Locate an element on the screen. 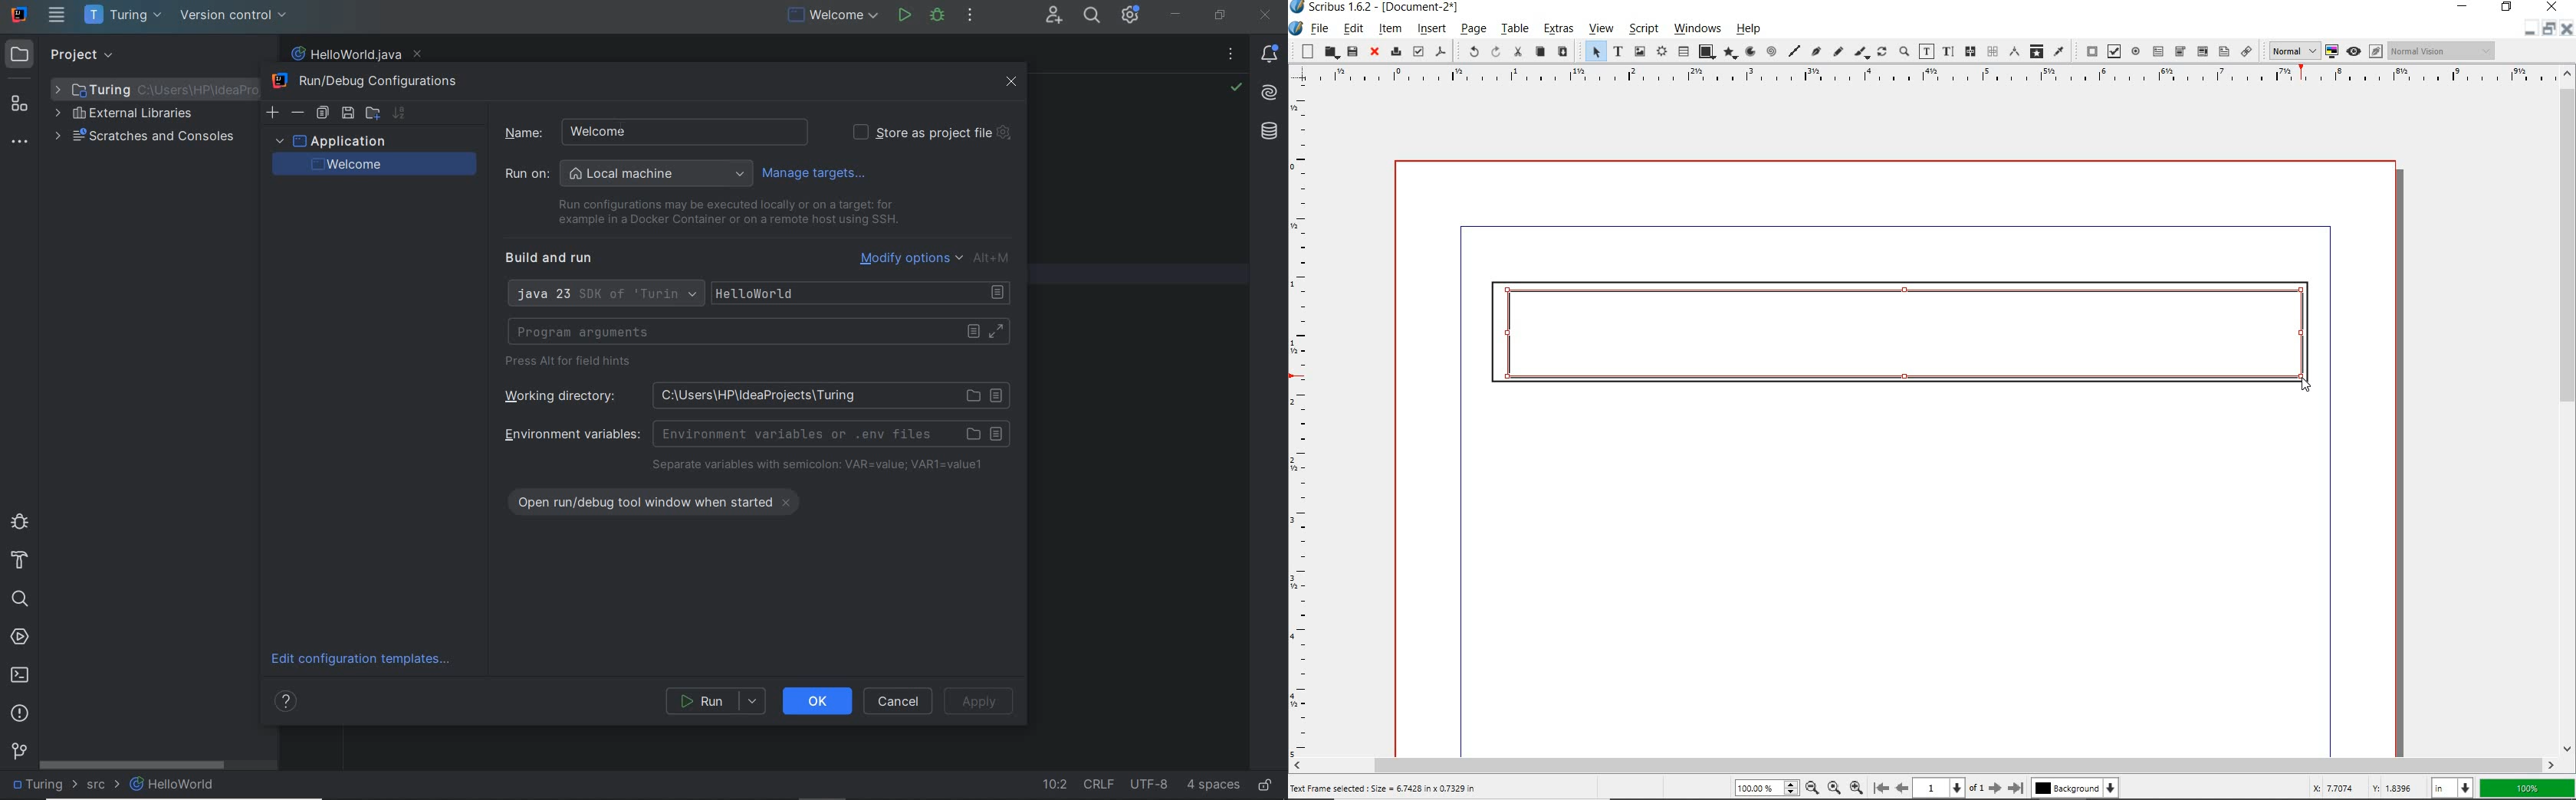 The width and height of the screenshot is (2576, 812). recent files, tab actions is located at coordinates (1230, 57).